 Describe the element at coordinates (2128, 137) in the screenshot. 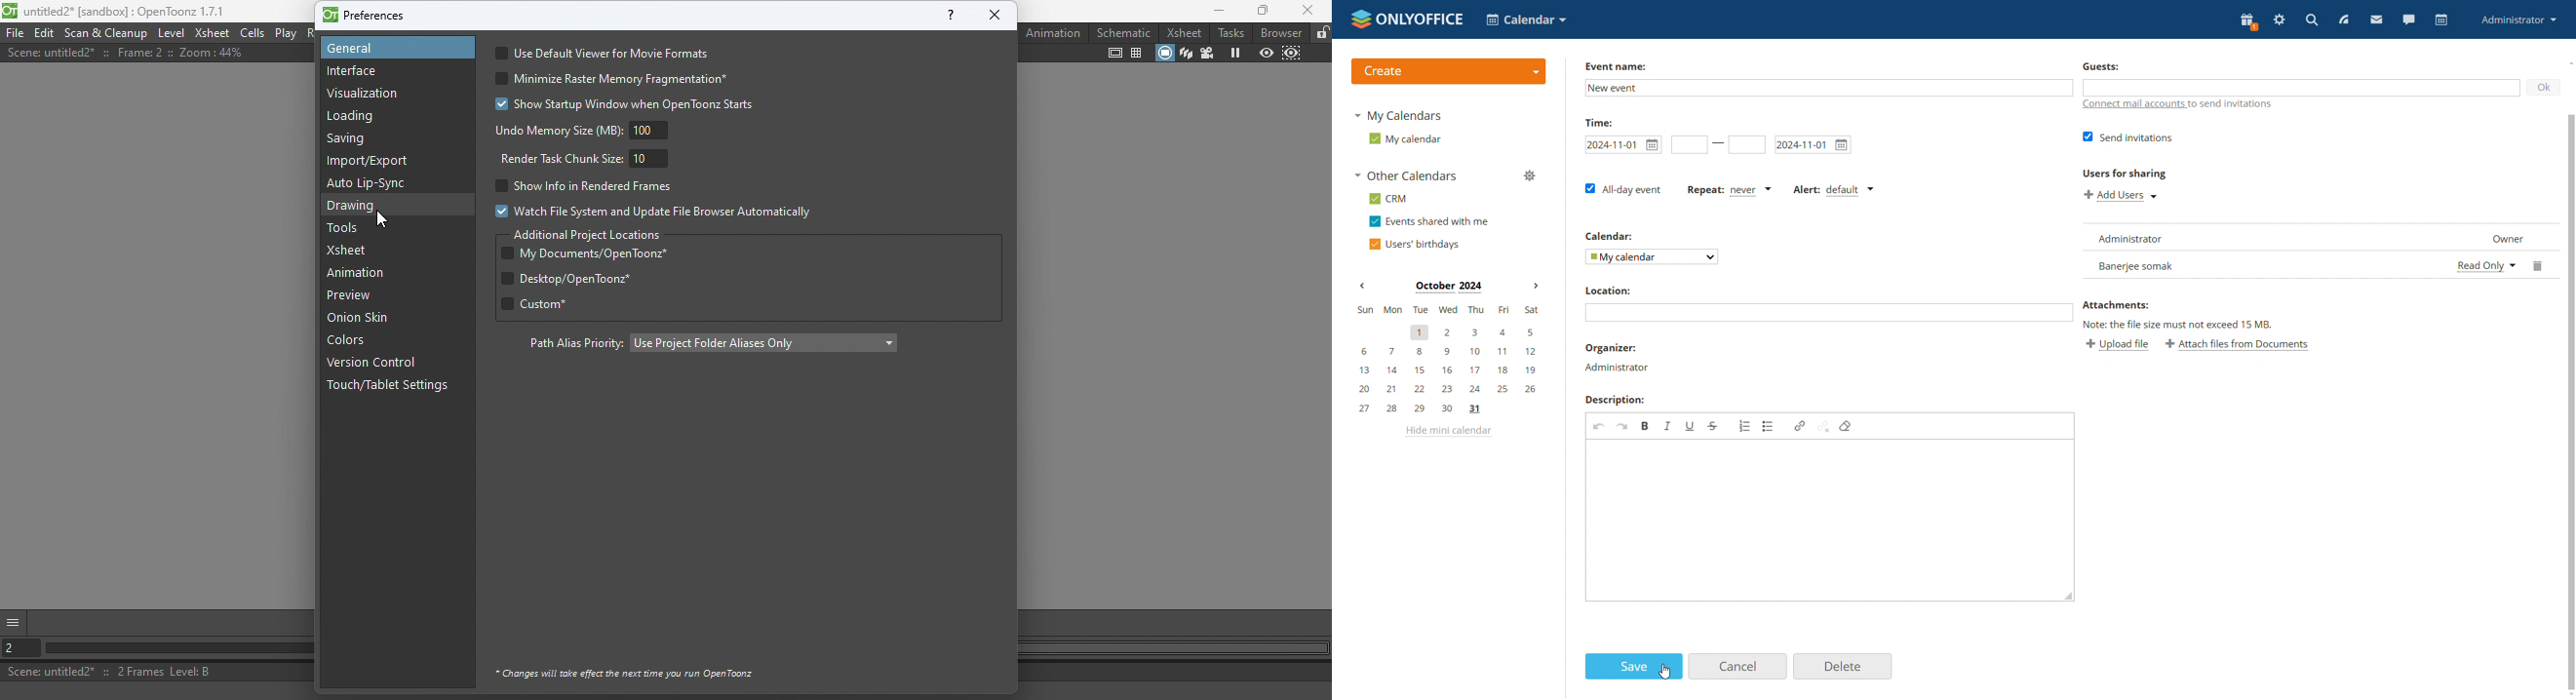

I see `send invitations` at that location.